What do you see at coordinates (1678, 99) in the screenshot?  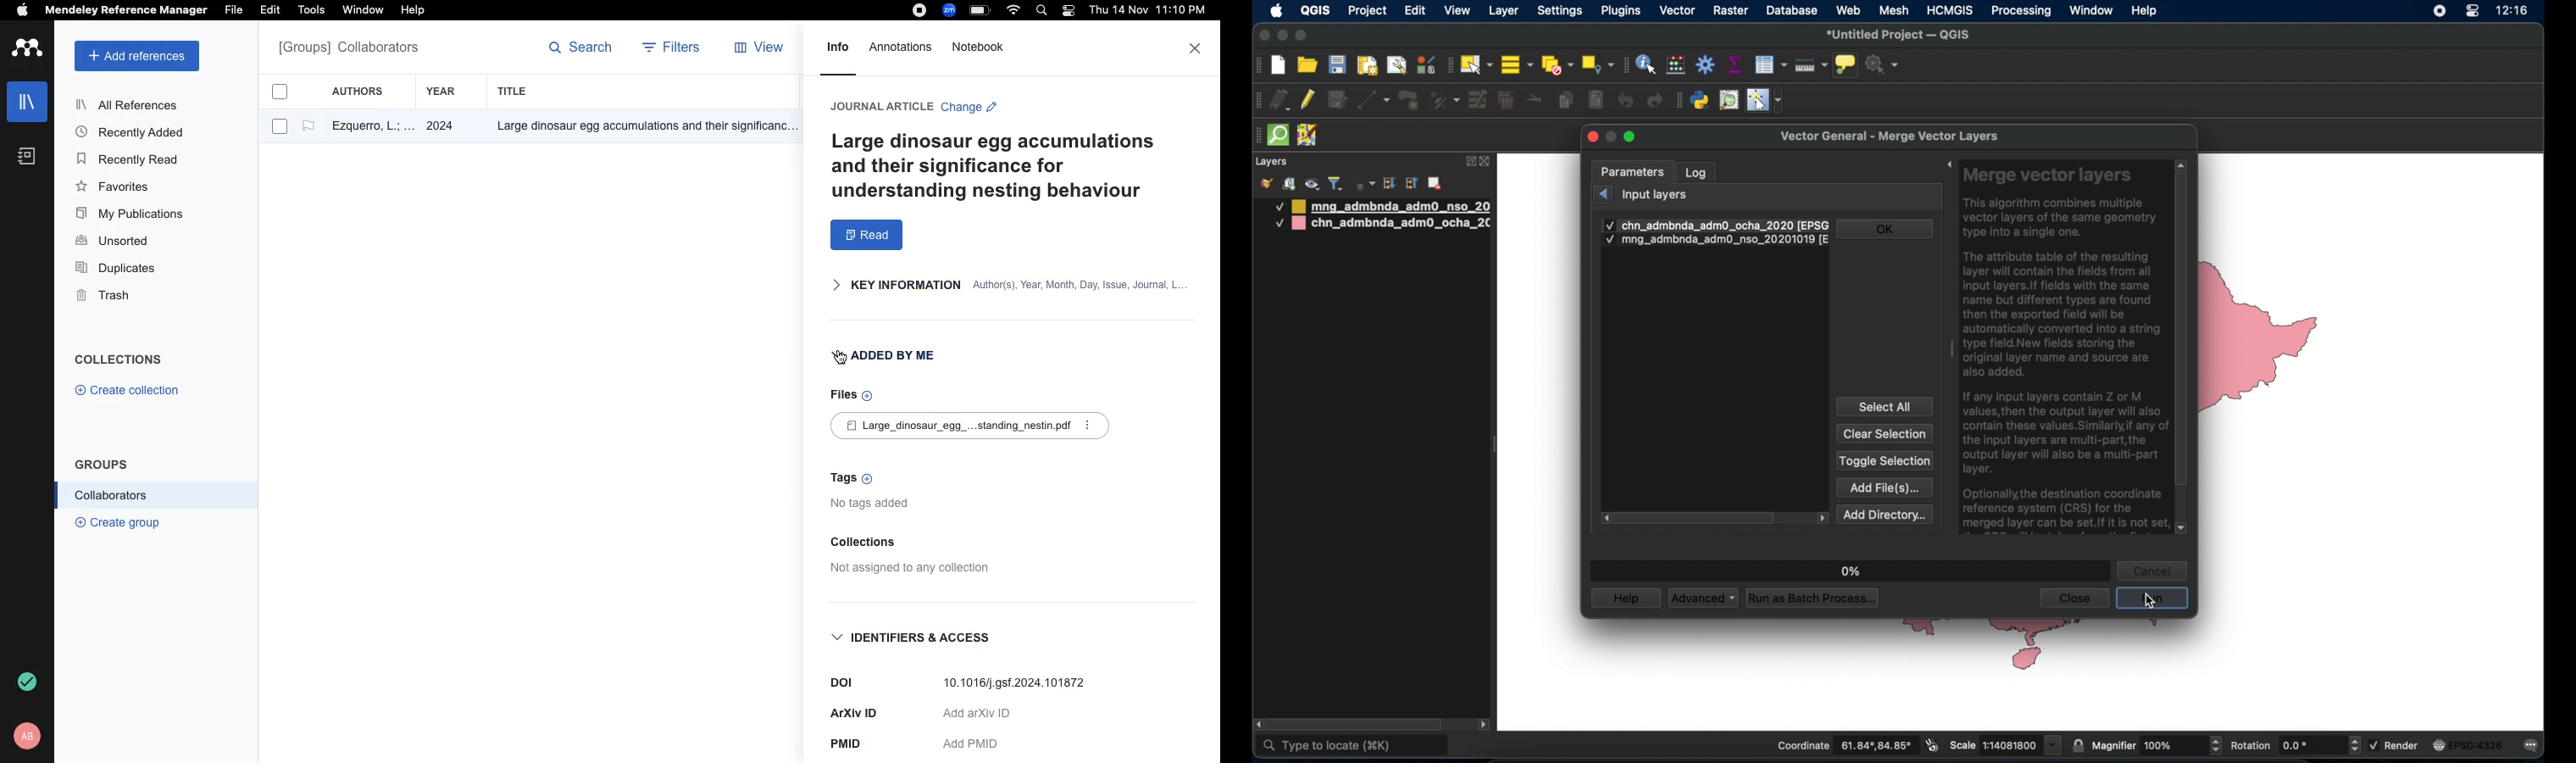 I see `plugins toolbar` at bounding box center [1678, 99].